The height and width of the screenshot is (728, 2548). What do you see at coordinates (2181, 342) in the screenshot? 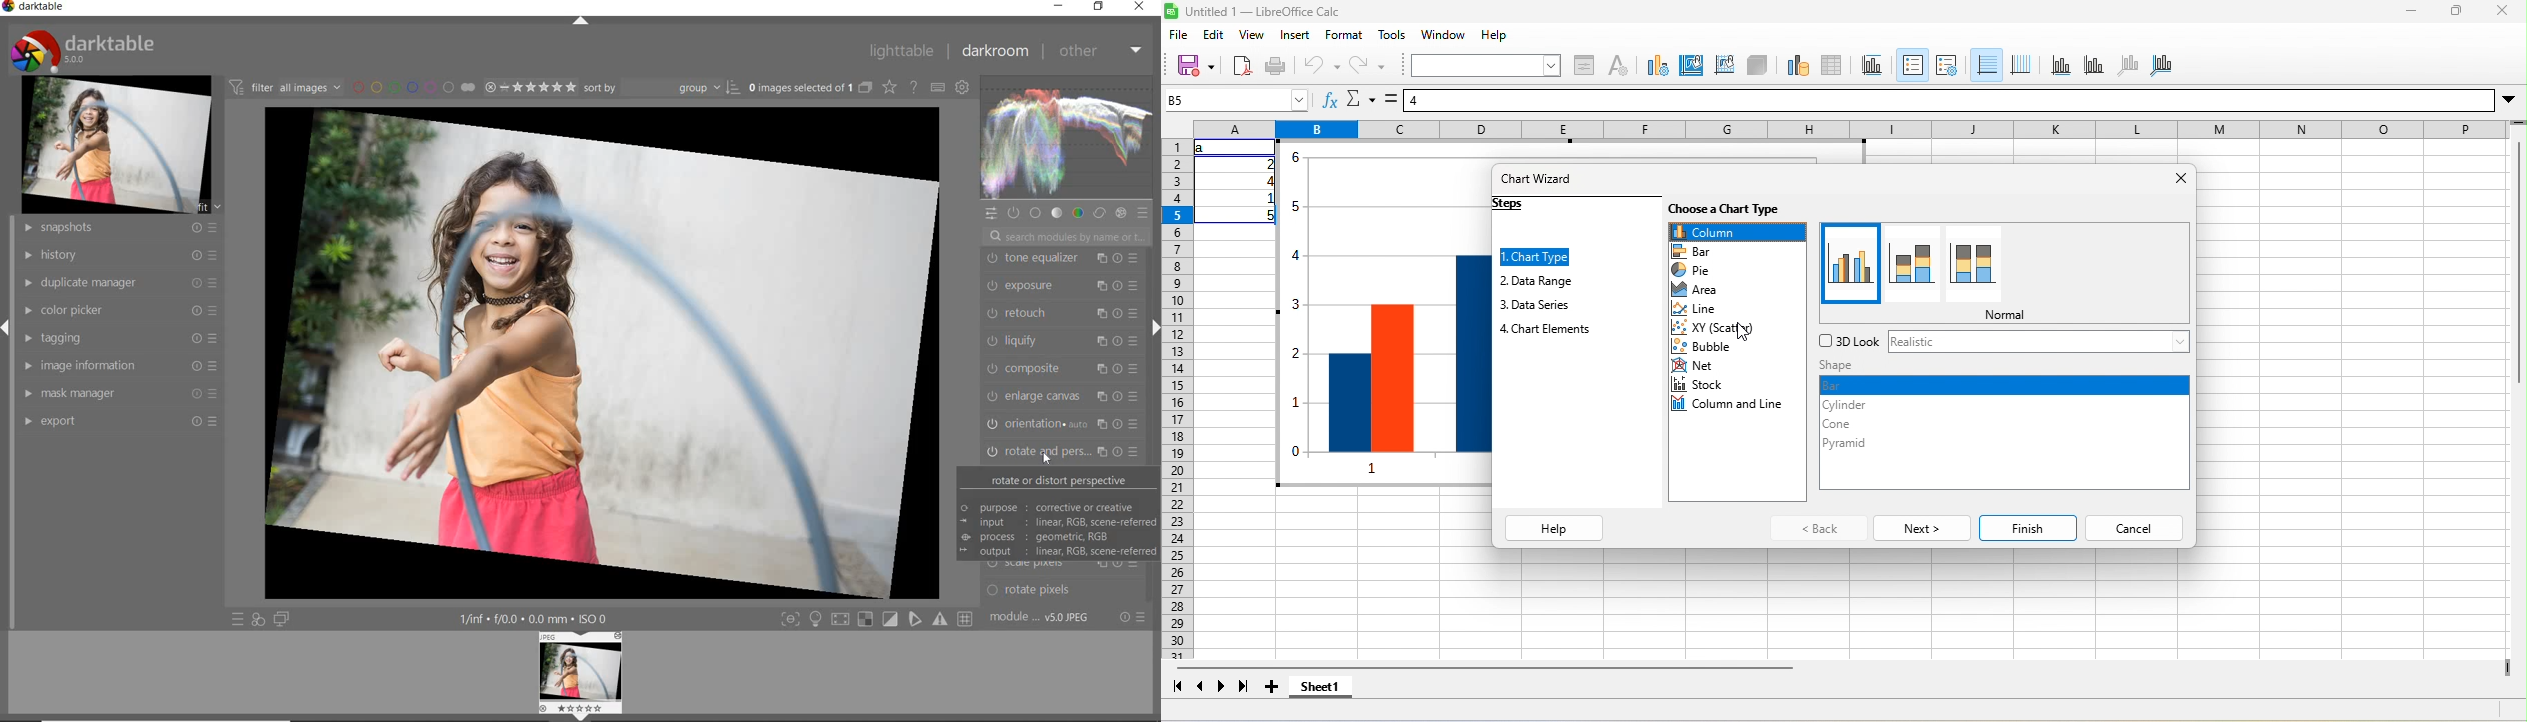
I see `More 3D Look options` at bounding box center [2181, 342].